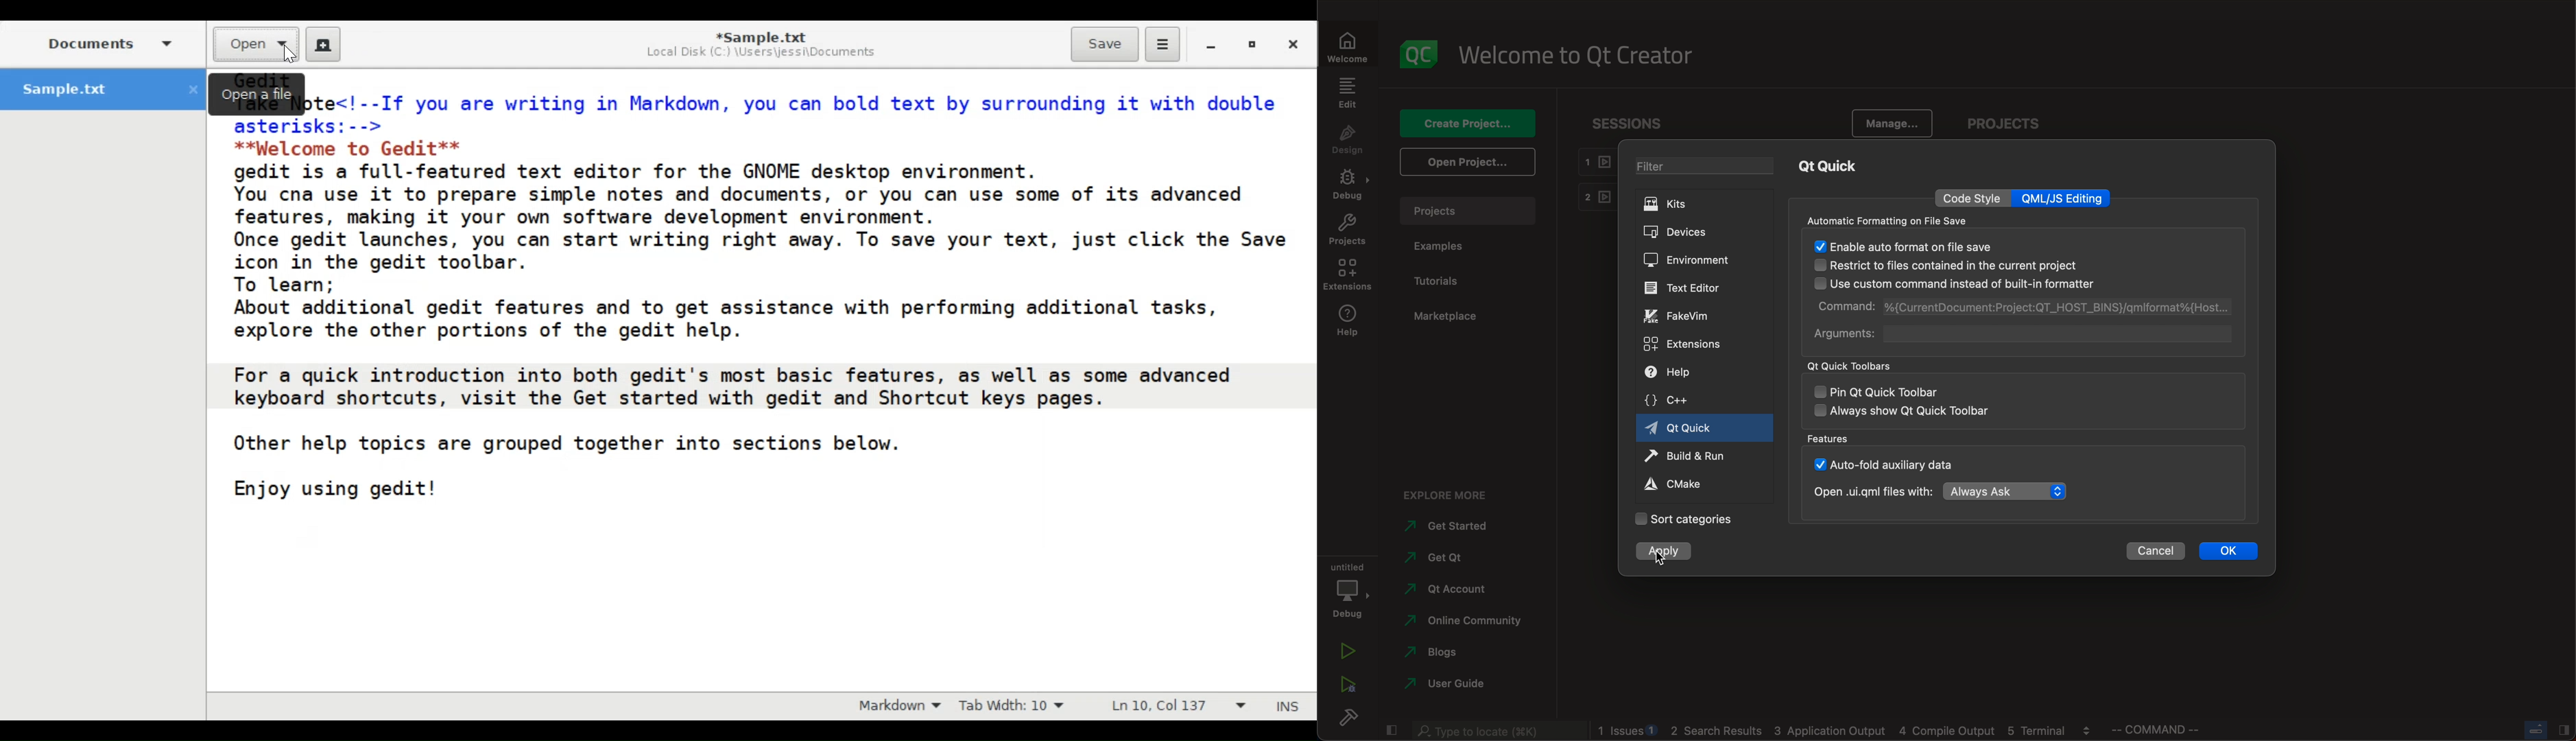 The image size is (2576, 756). I want to click on examples, so click(1446, 247).